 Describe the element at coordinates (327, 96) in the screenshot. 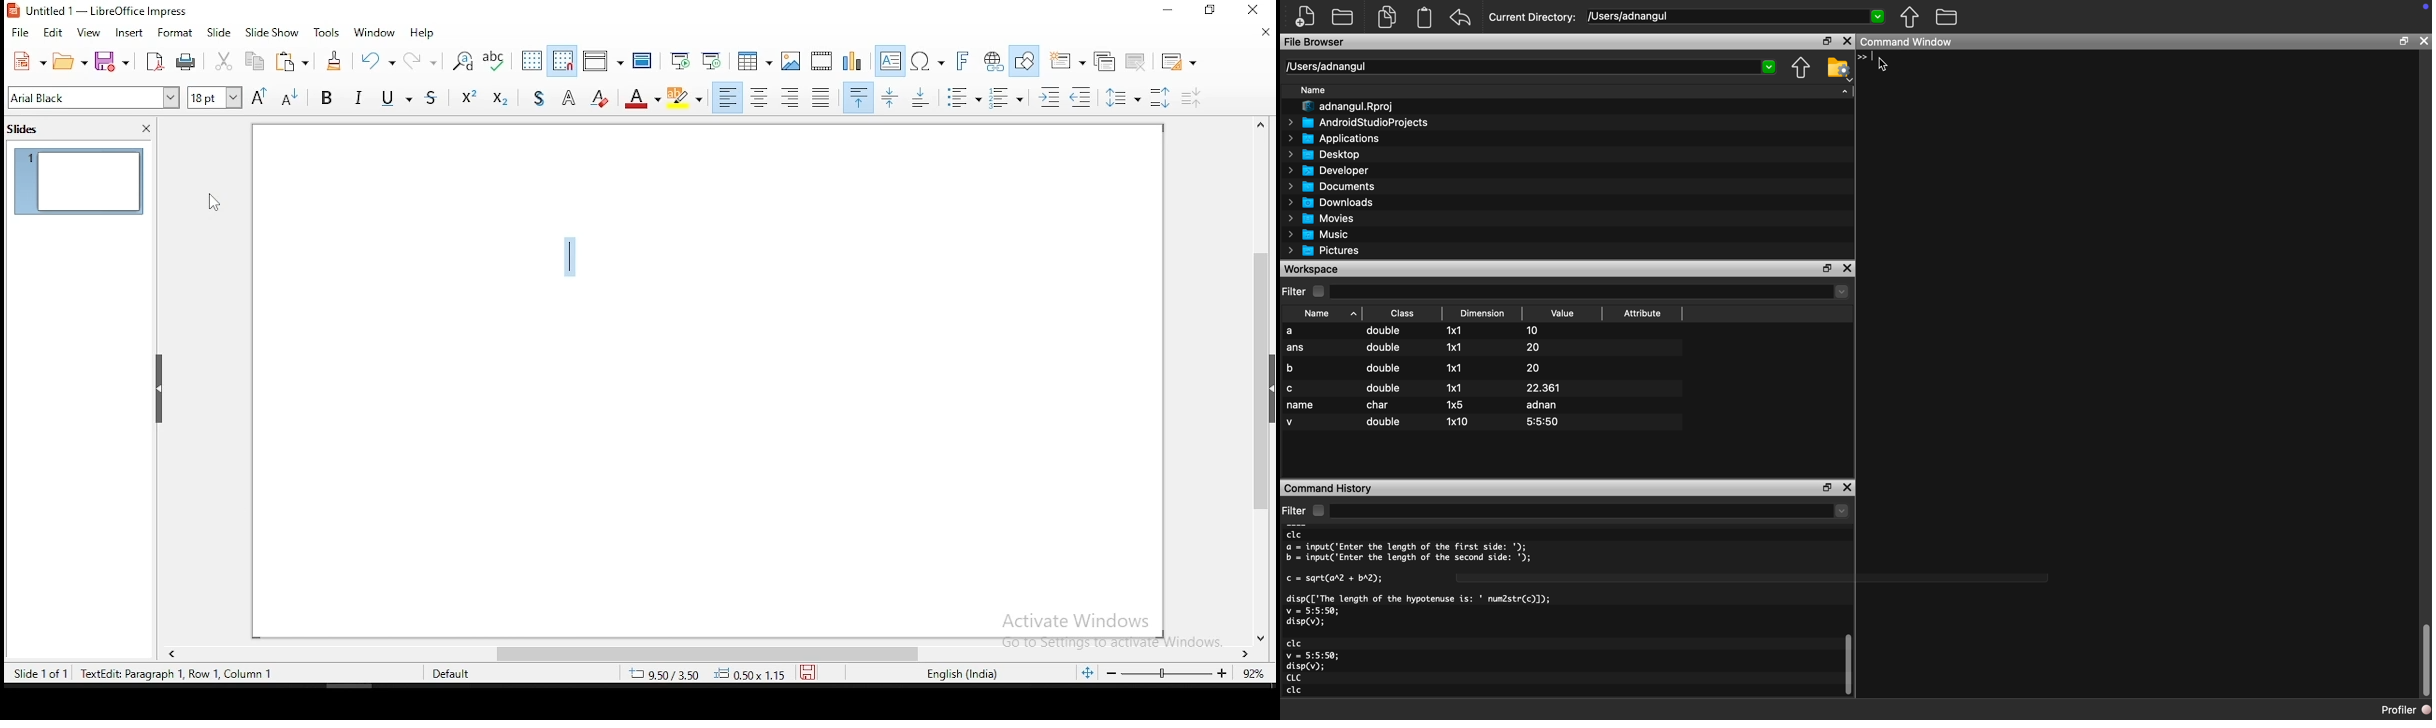

I see `Bold` at that location.